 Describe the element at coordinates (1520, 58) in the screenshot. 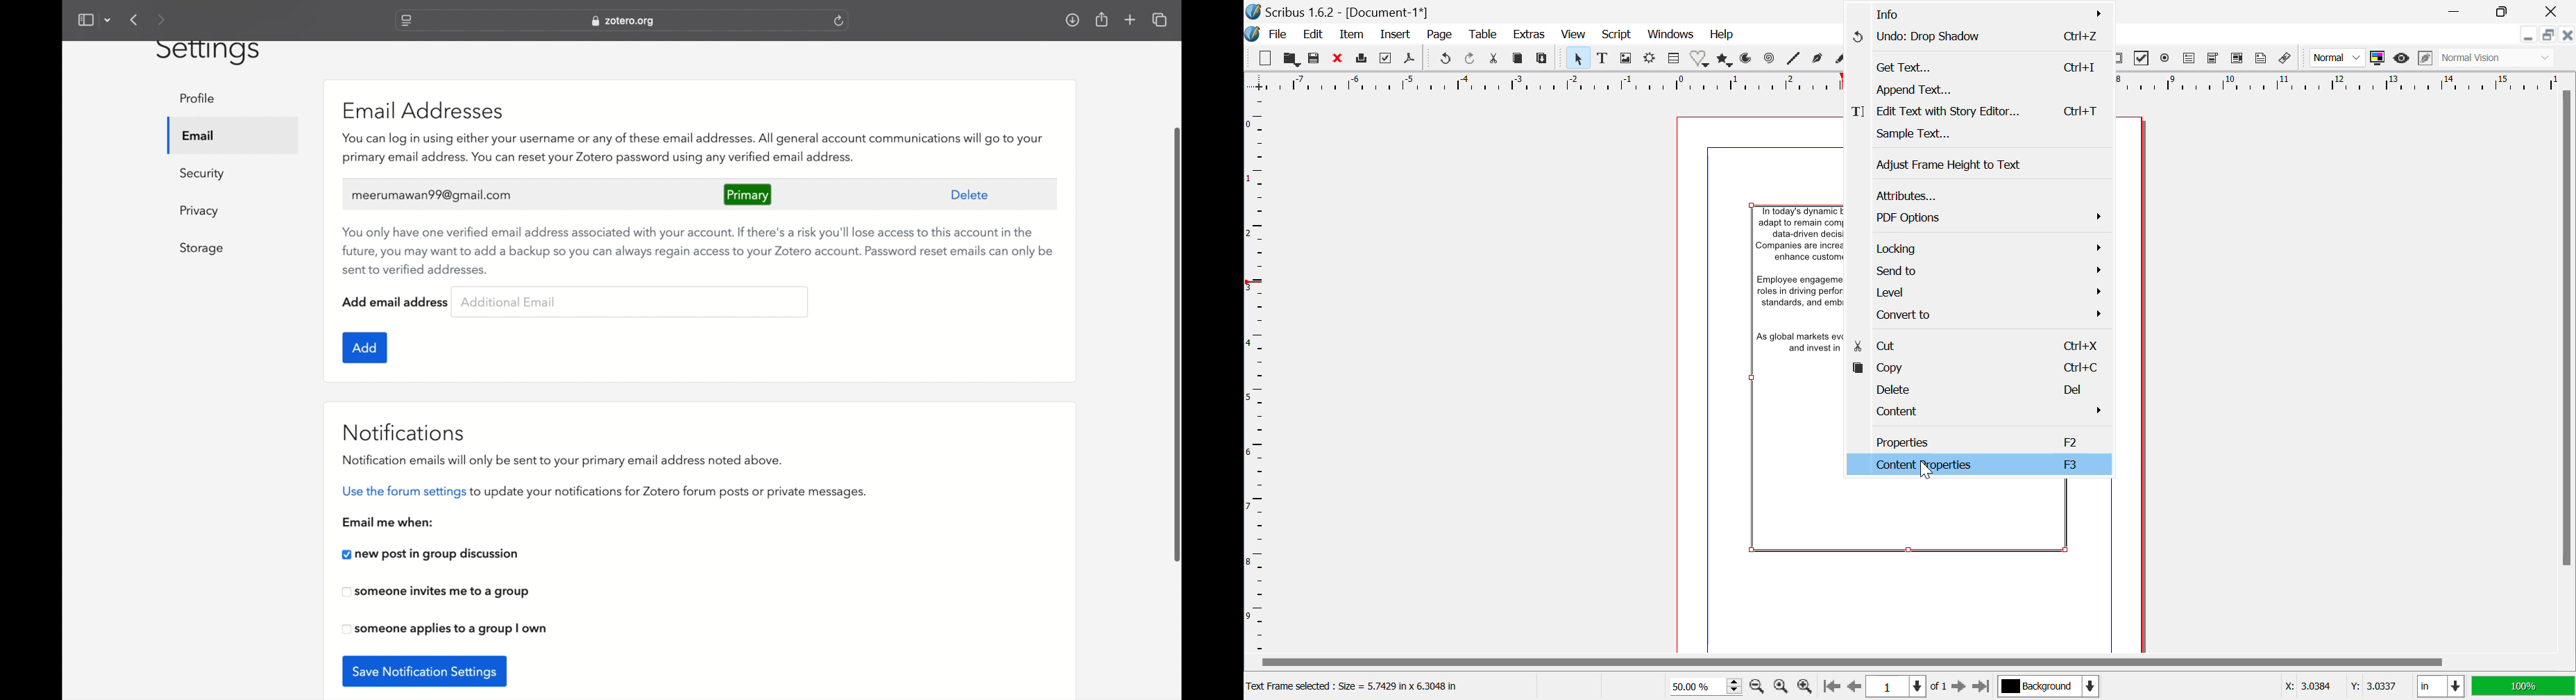

I see `Copy` at that location.